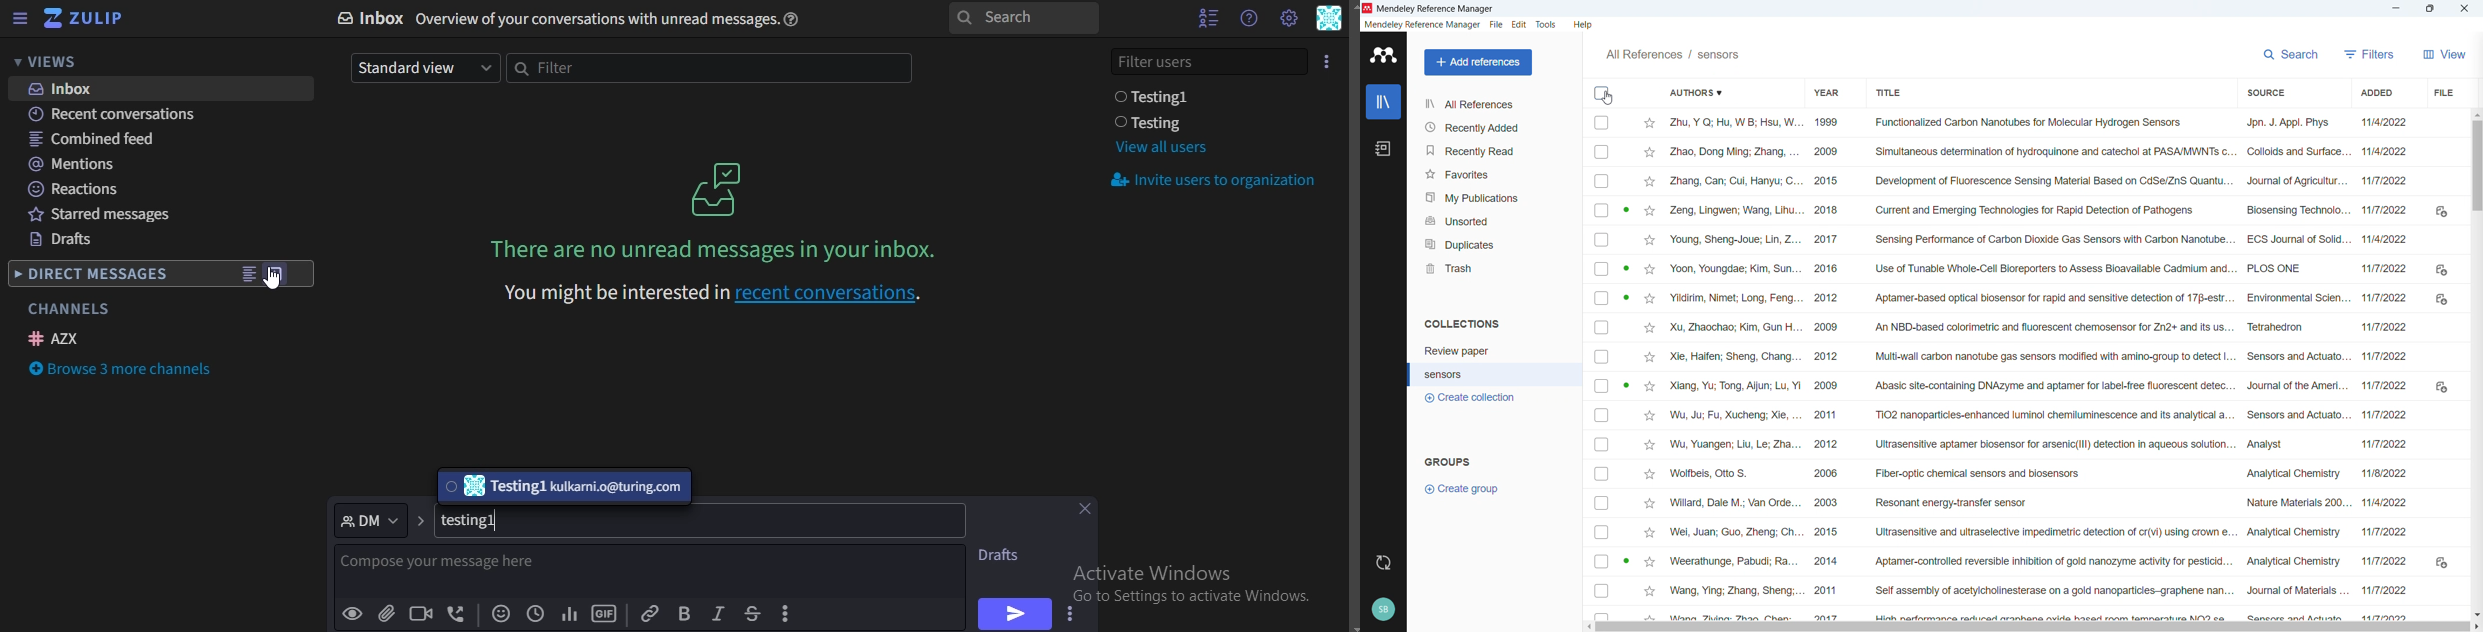  Describe the element at coordinates (1211, 59) in the screenshot. I see `filter users` at that location.